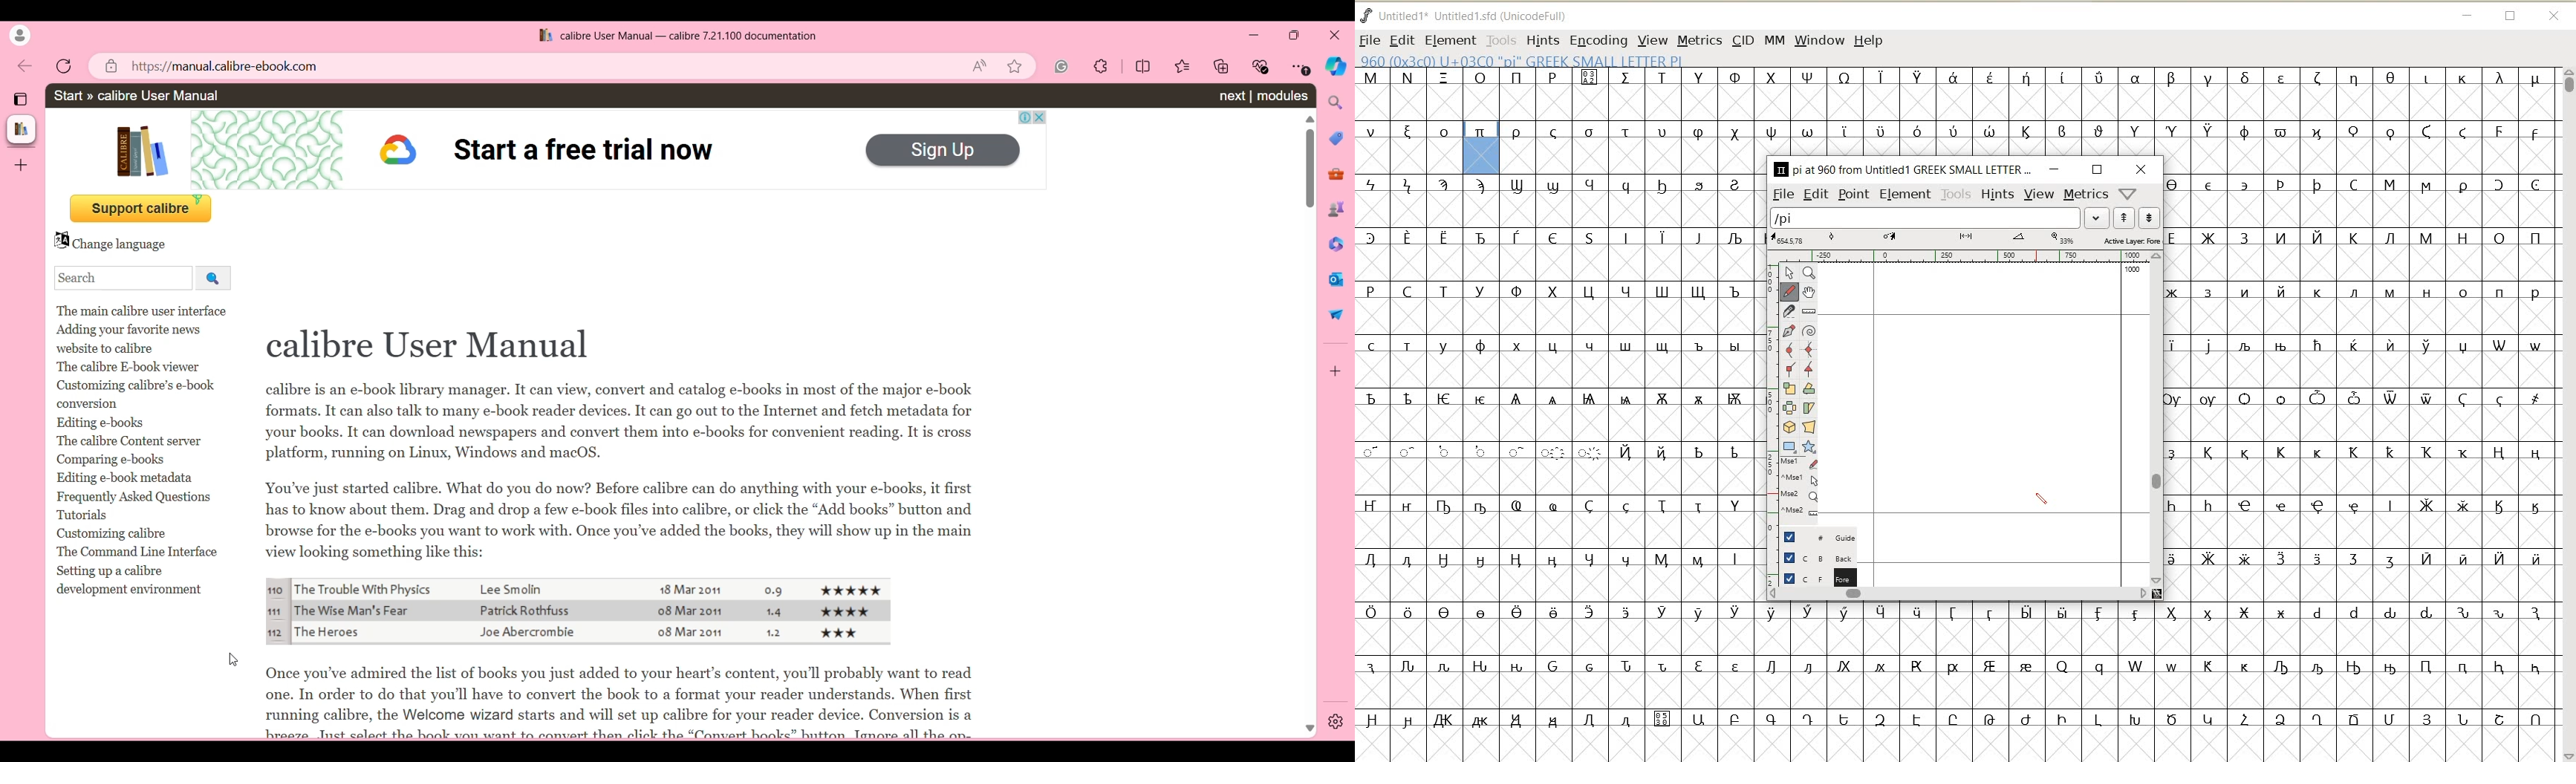 This screenshot has width=2576, height=784. I want to click on Edit documents, so click(1337, 244).